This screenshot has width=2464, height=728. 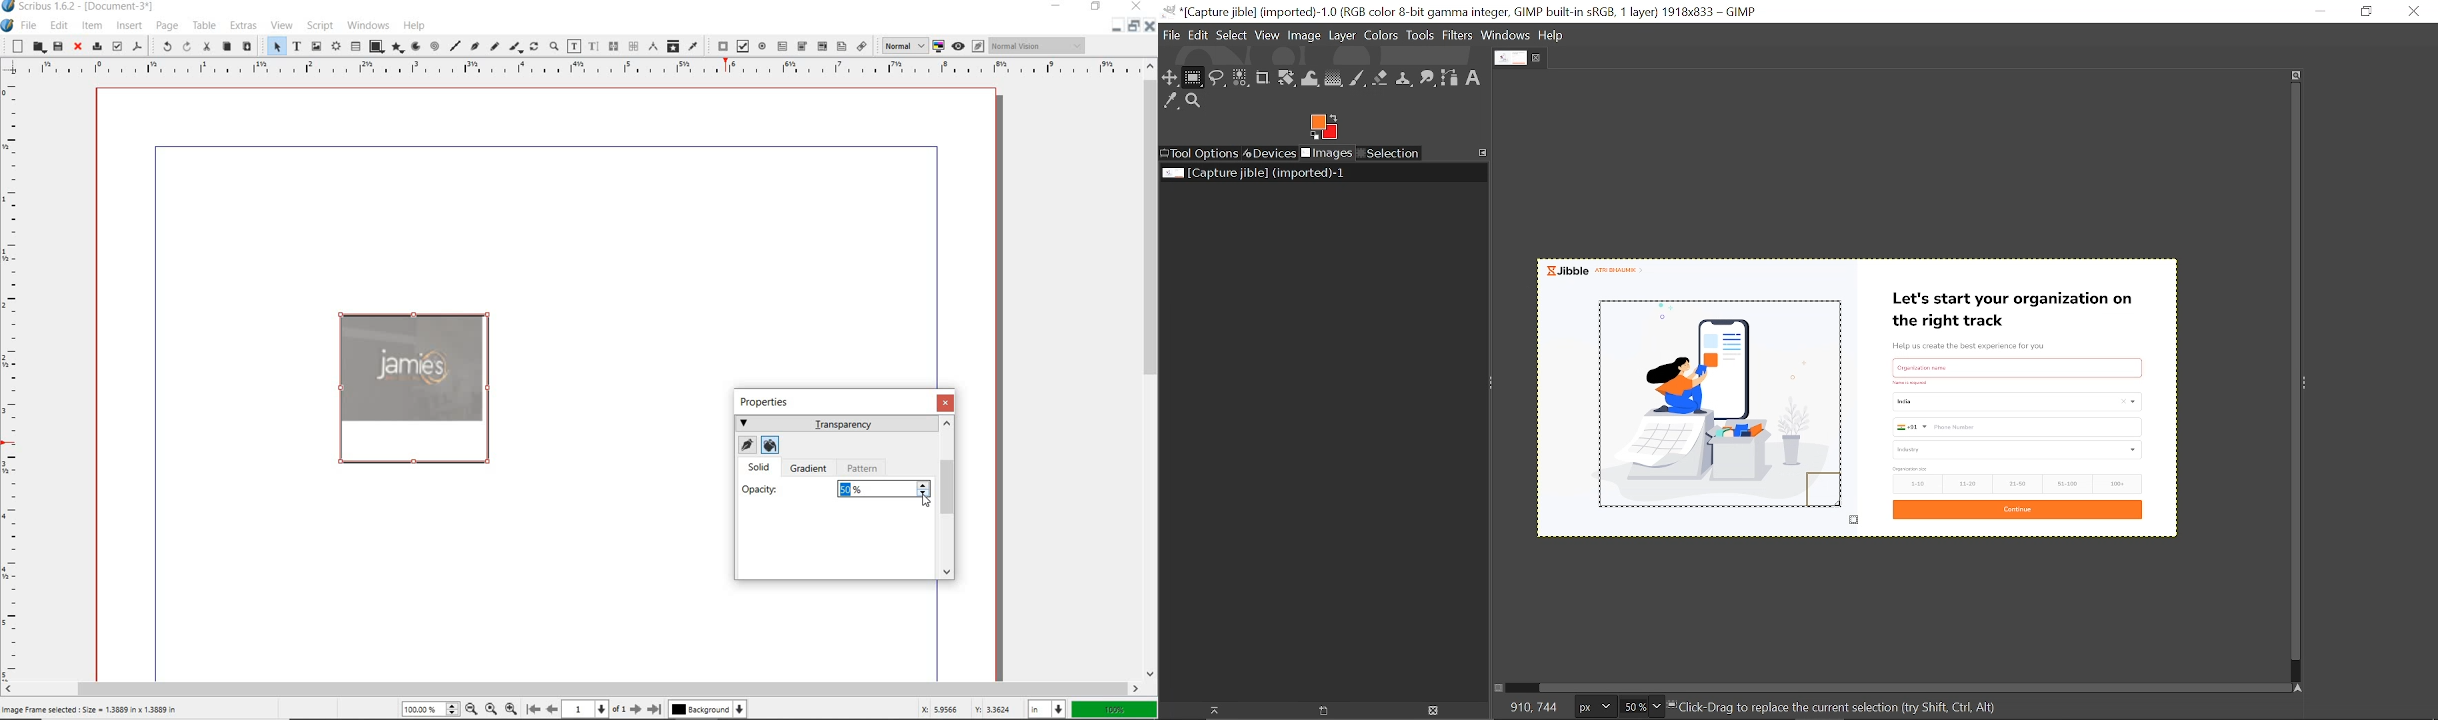 What do you see at coordinates (426, 710) in the screenshot?
I see `zoom level` at bounding box center [426, 710].